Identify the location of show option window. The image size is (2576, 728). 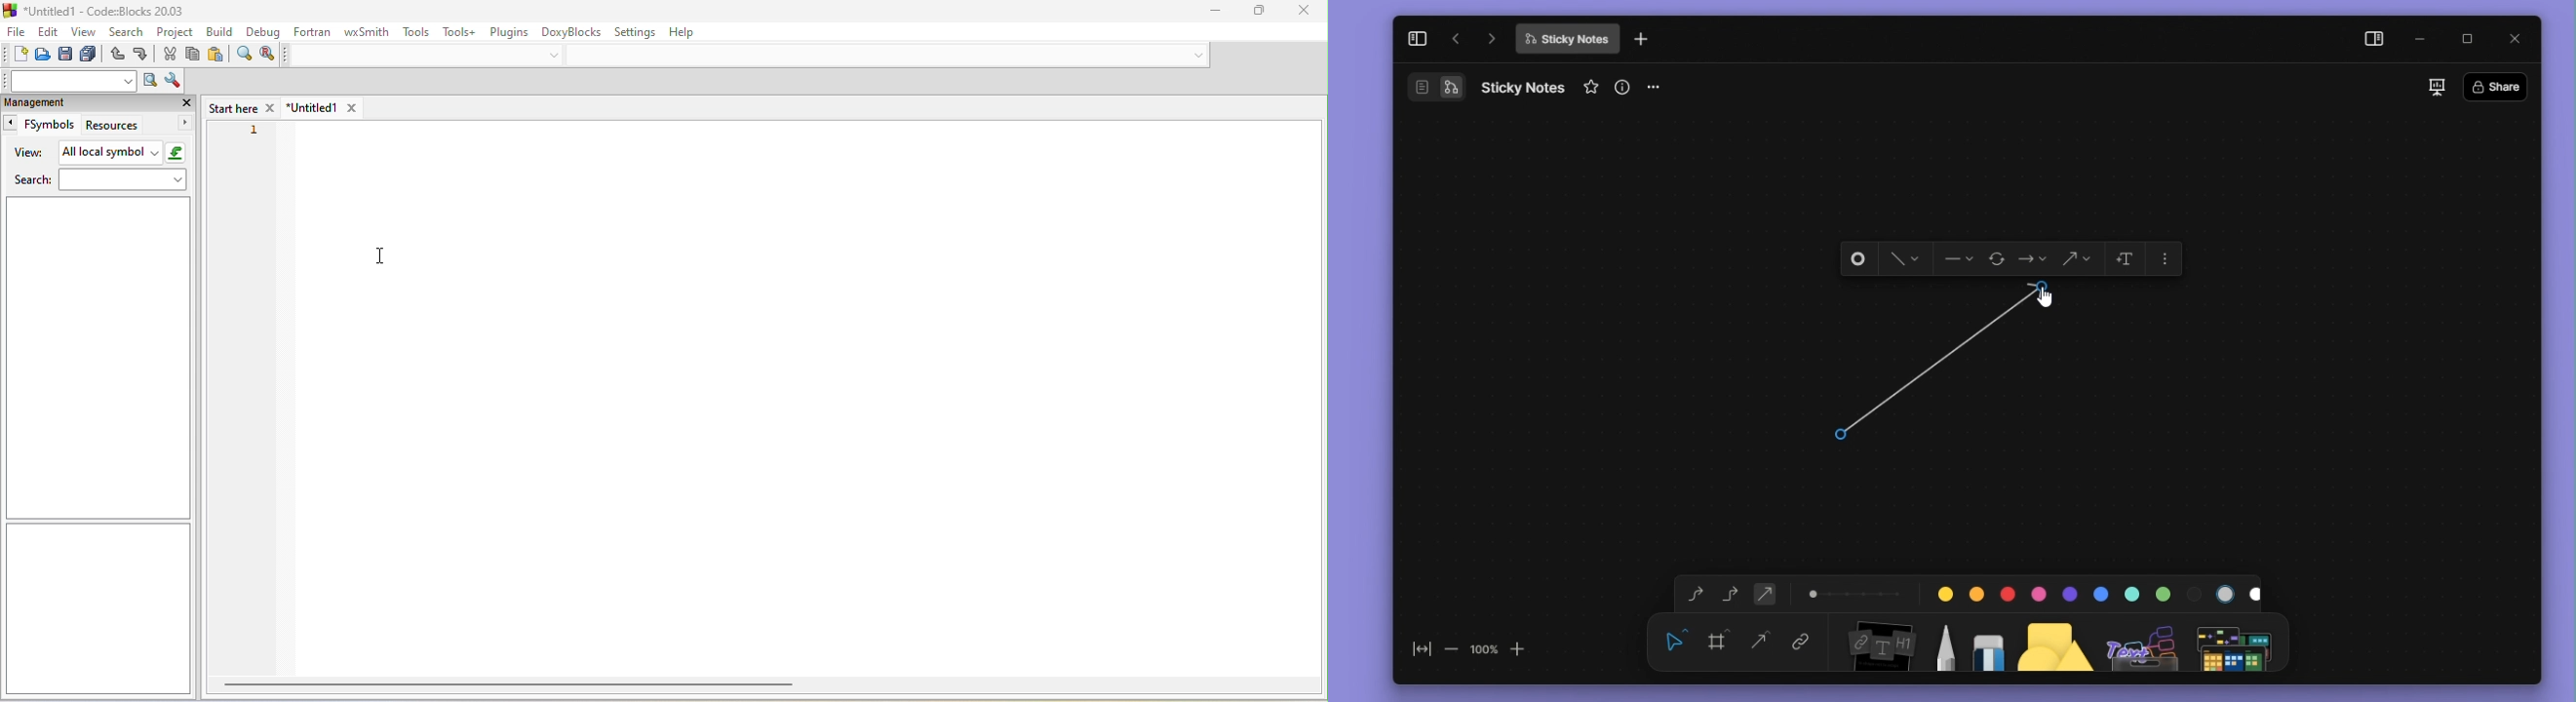
(173, 82).